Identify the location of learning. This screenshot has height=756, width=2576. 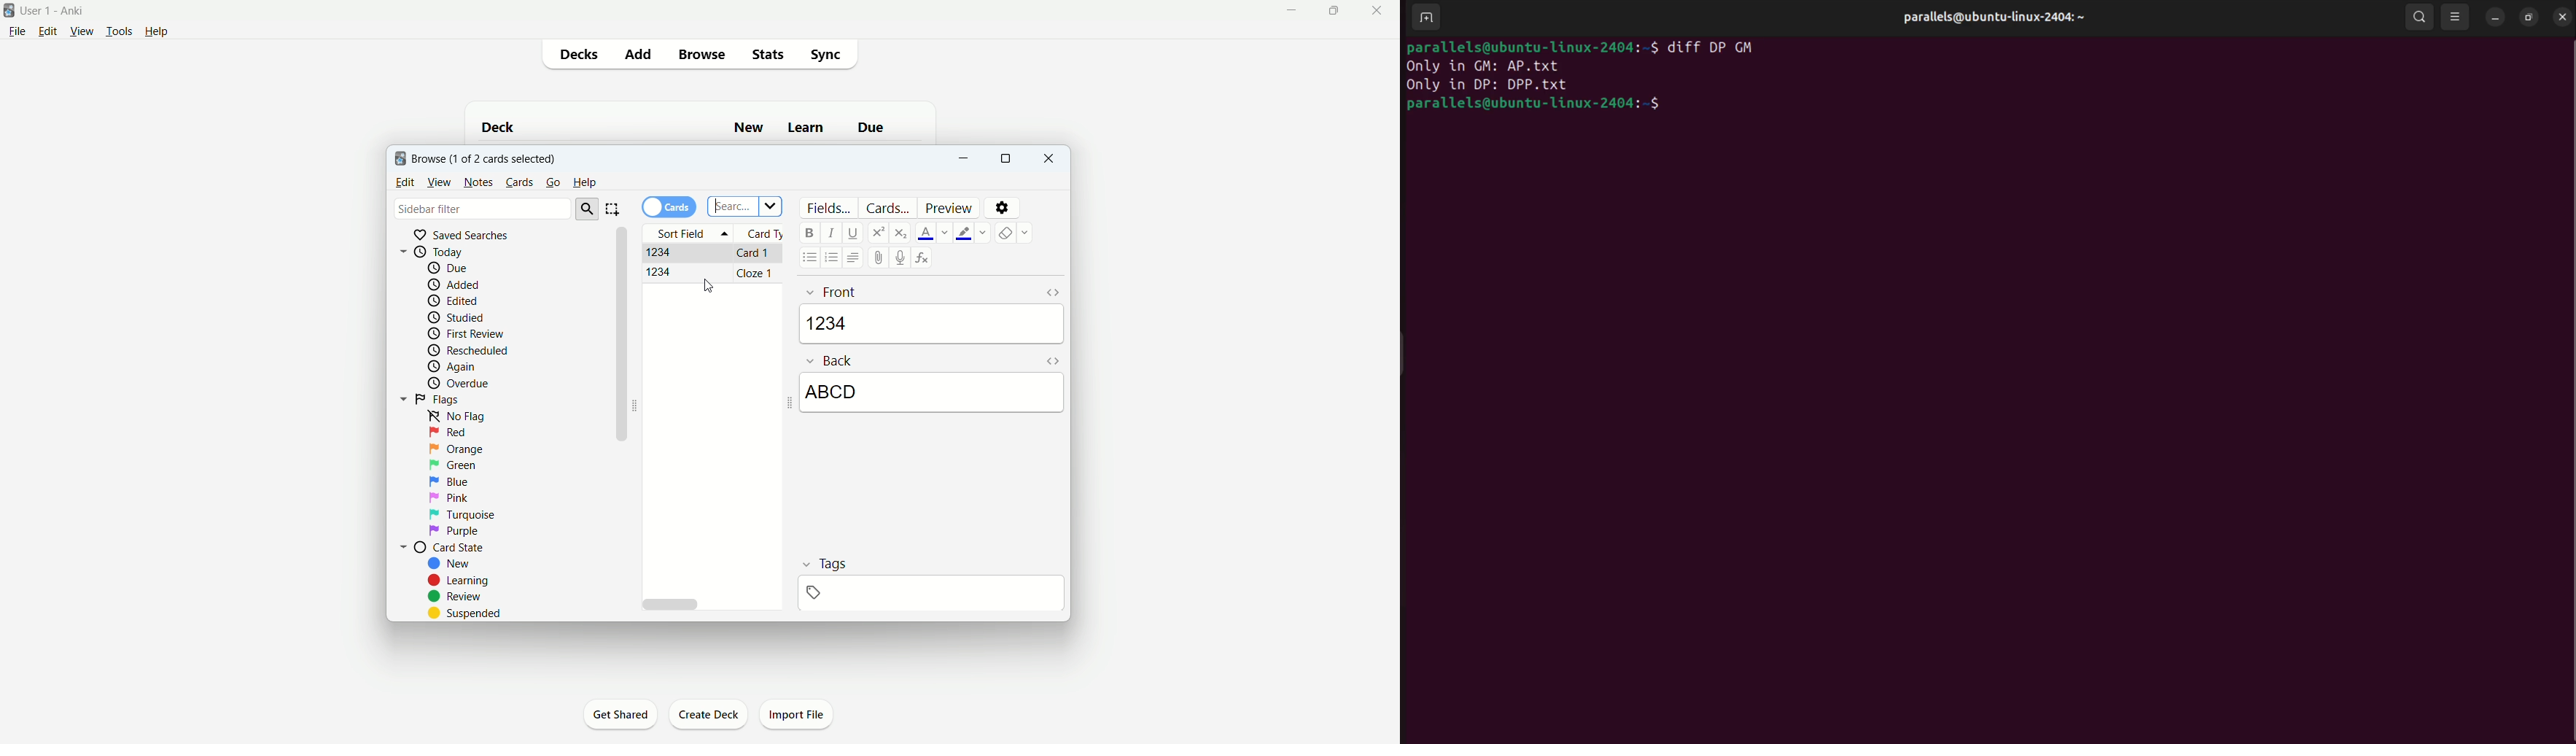
(463, 583).